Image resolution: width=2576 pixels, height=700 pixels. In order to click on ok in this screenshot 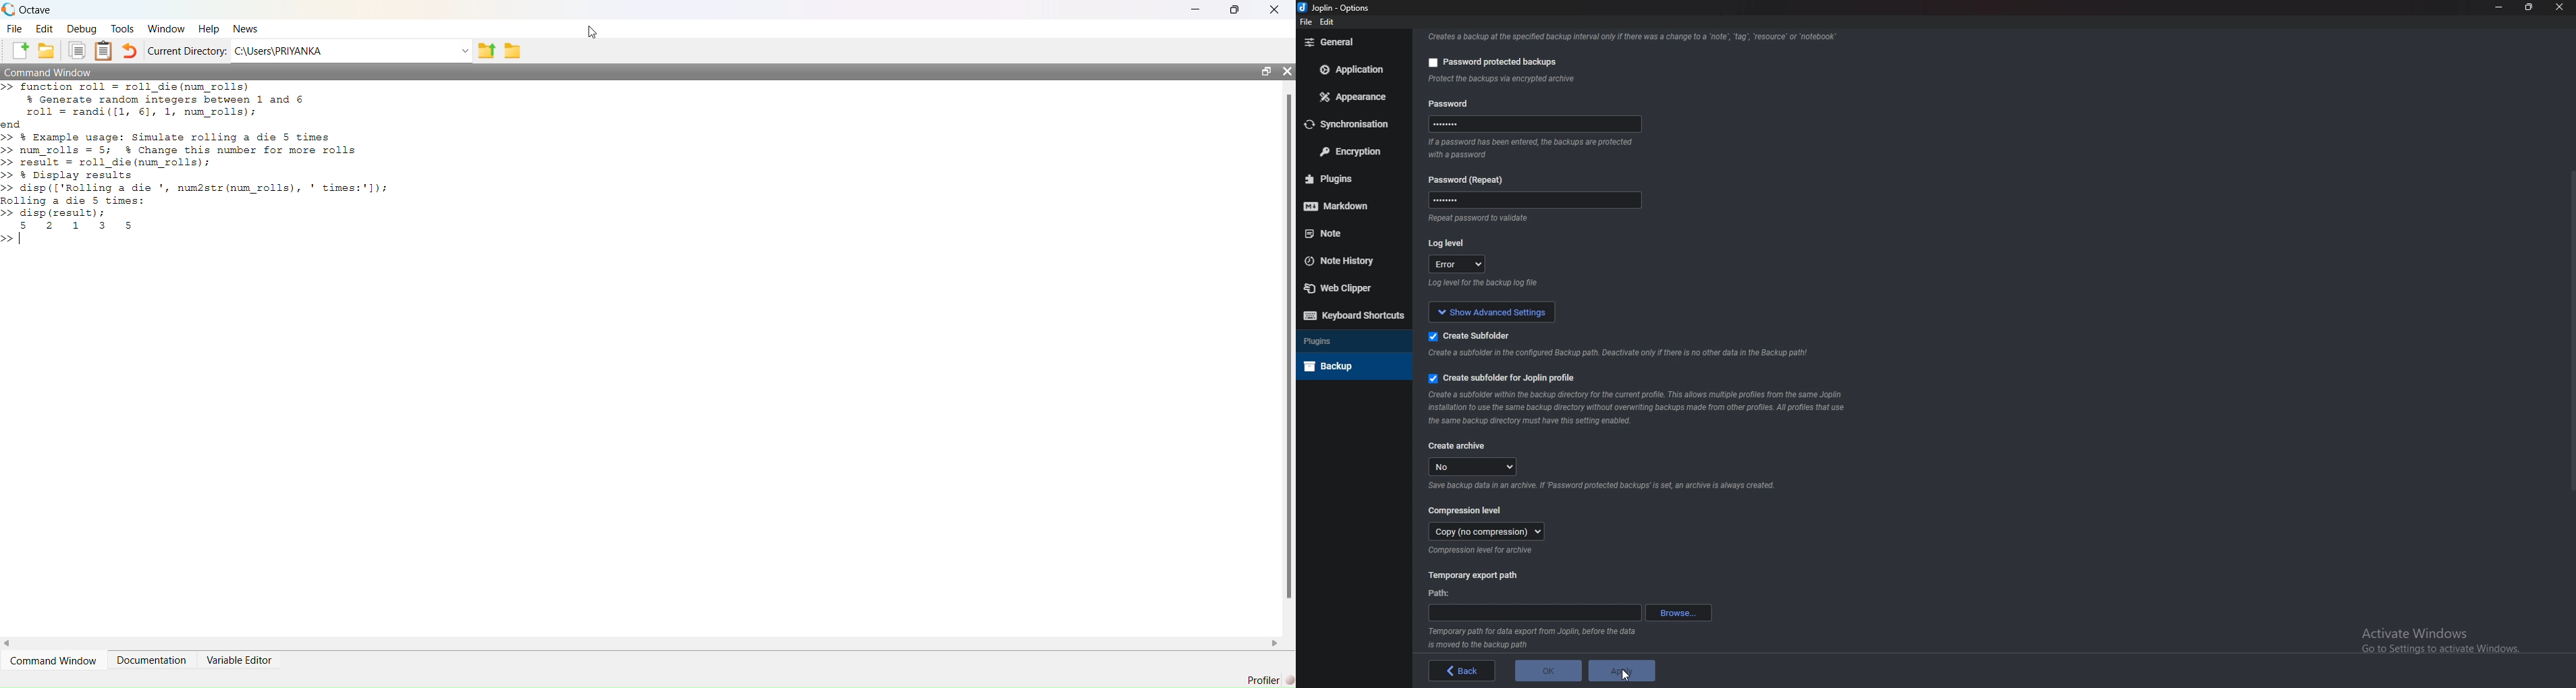, I will do `click(1549, 671)`.